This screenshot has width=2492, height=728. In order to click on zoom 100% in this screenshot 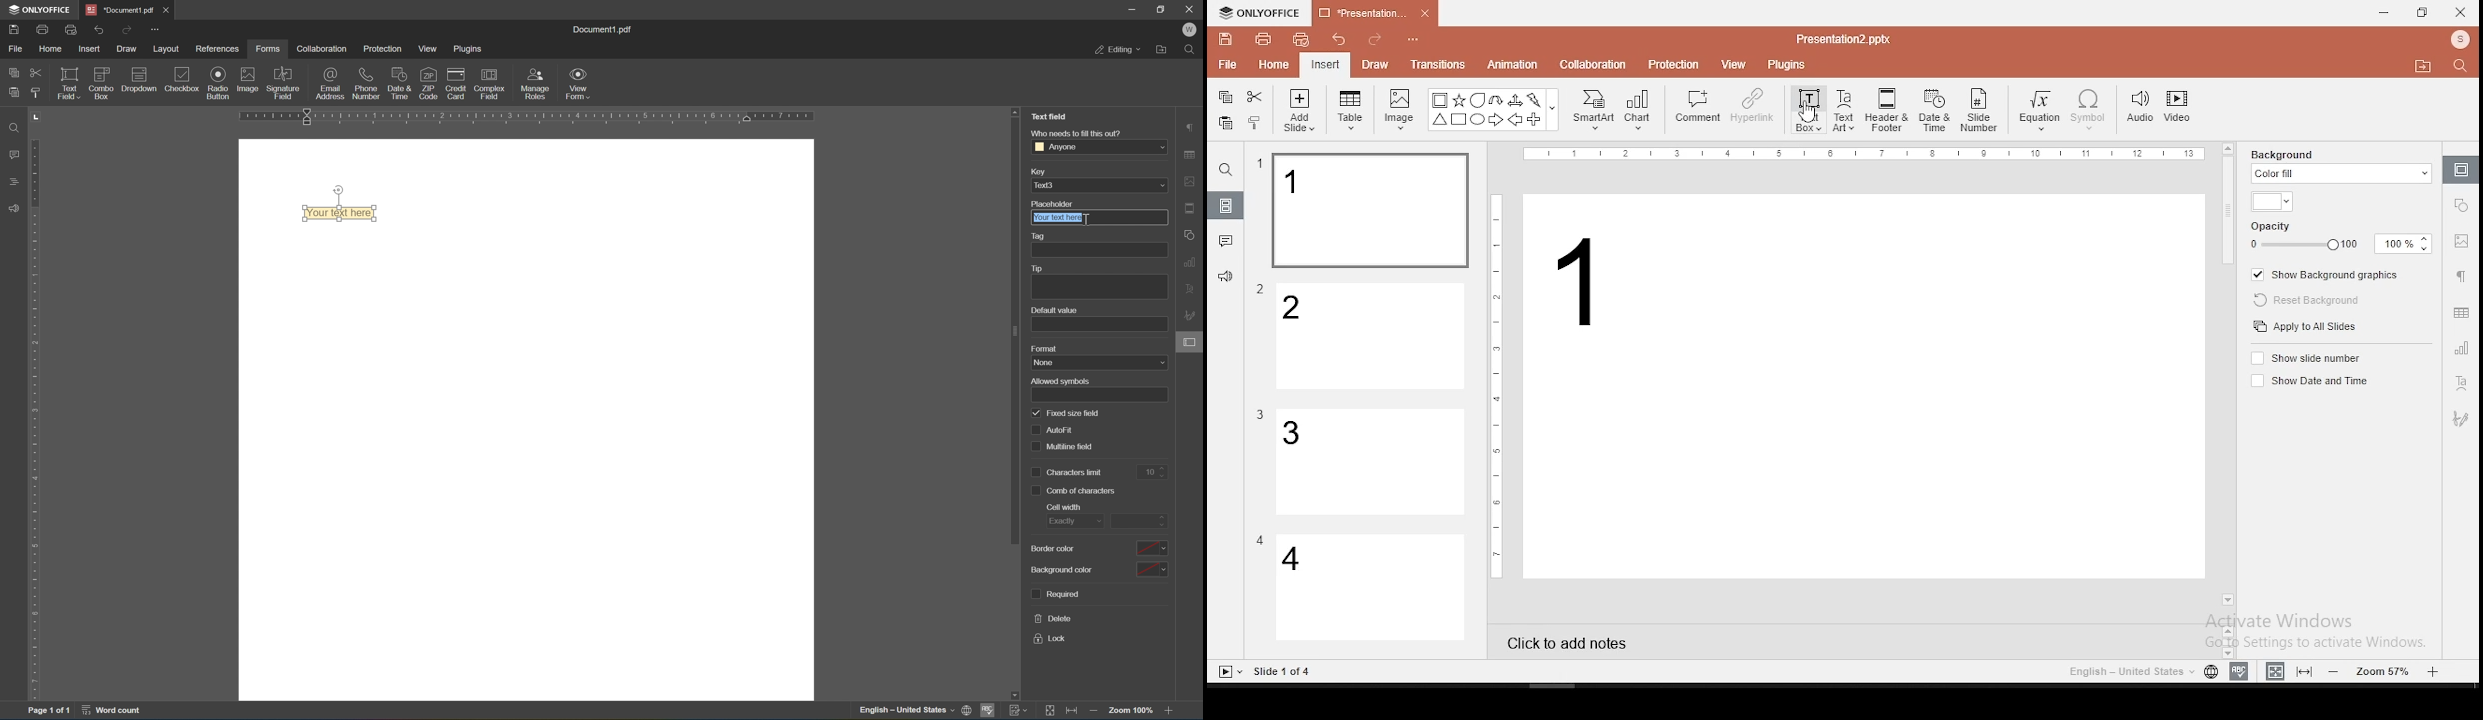, I will do `click(1131, 710)`.